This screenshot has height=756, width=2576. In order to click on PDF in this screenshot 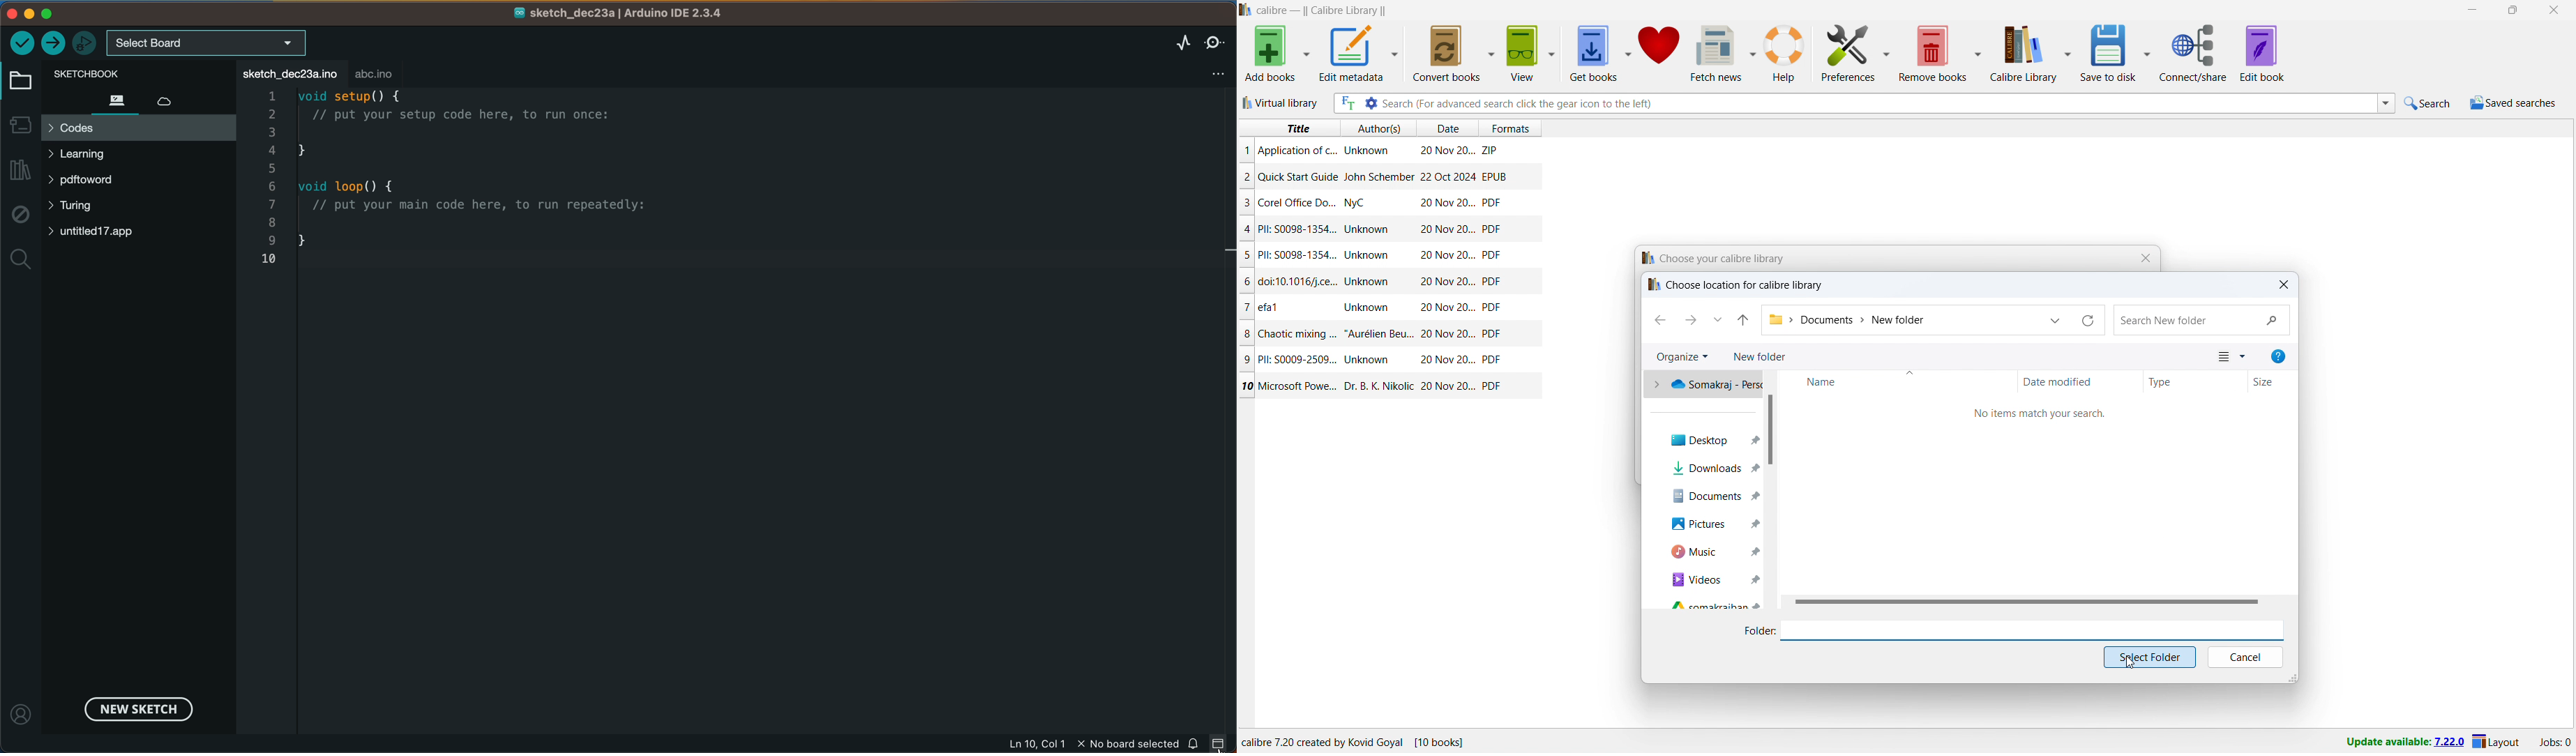, I will do `click(1493, 335)`.